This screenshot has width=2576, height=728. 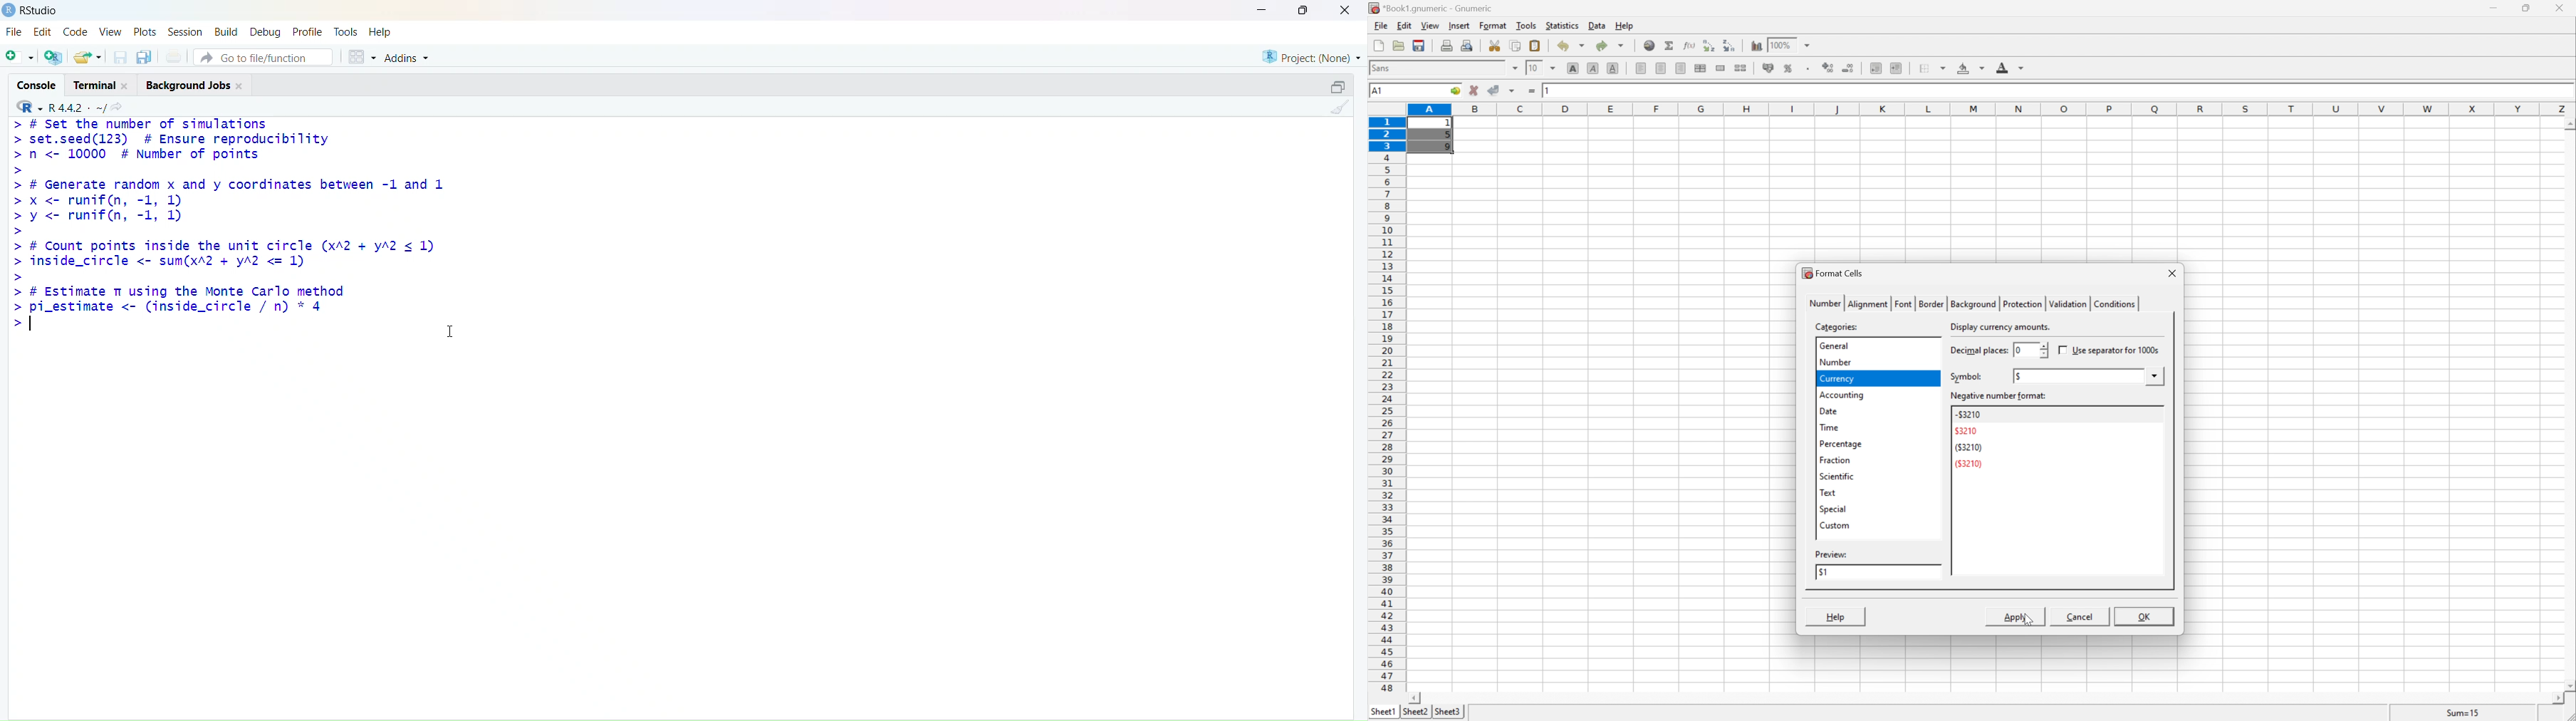 What do you see at coordinates (145, 55) in the screenshot?
I see `Save all open documents (Ctrl + Alt + S)` at bounding box center [145, 55].